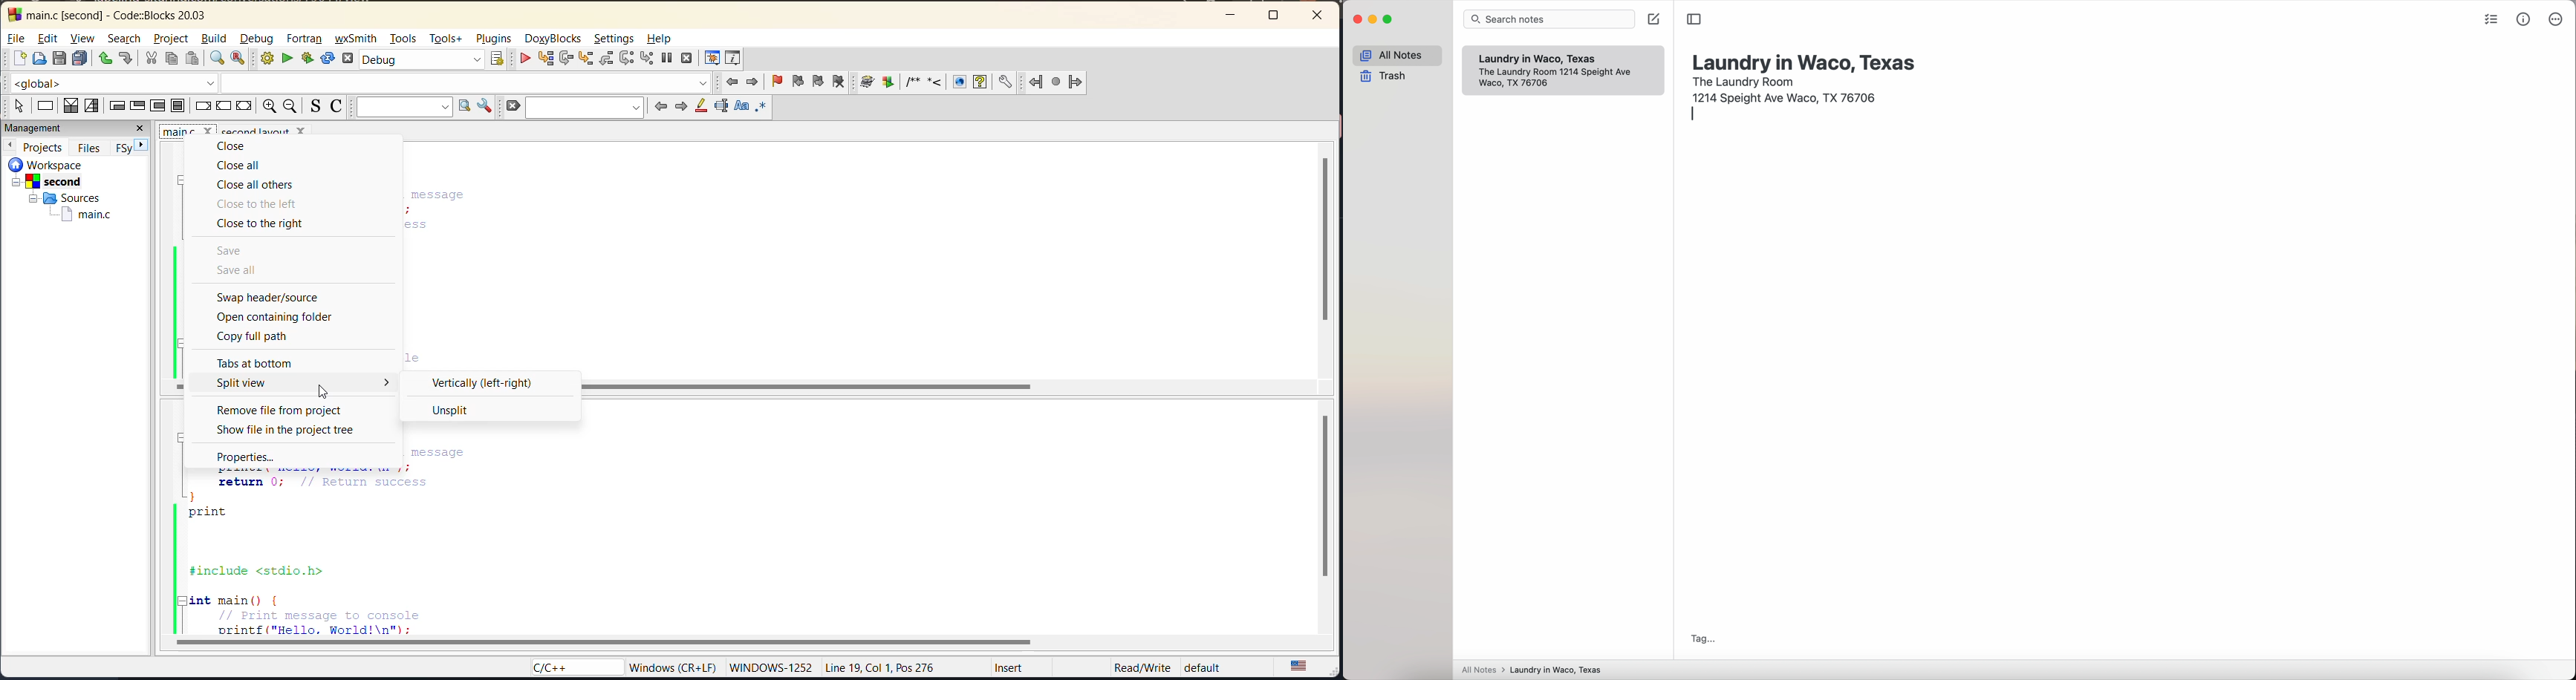 The width and height of the screenshot is (2576, 700). Describe the element at coordinates (882, 667) in the screenshot. I see `Line 19, Col 1, Pos 276` at that location.